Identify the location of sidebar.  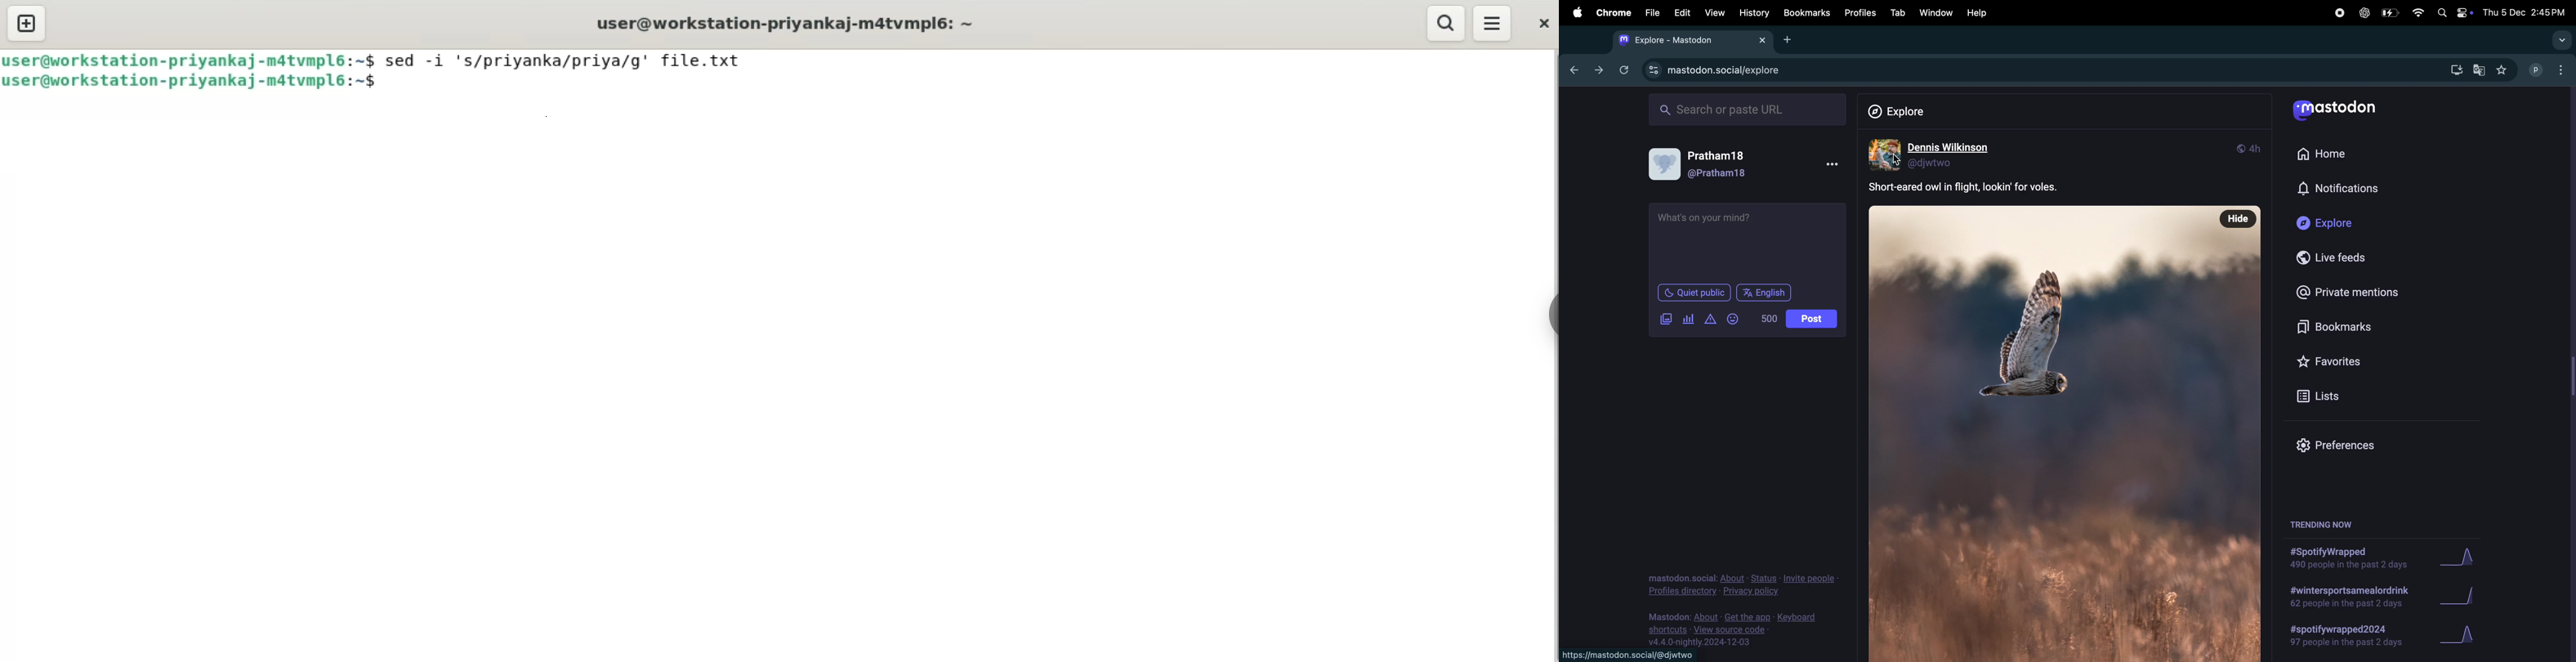
(1551, 315).